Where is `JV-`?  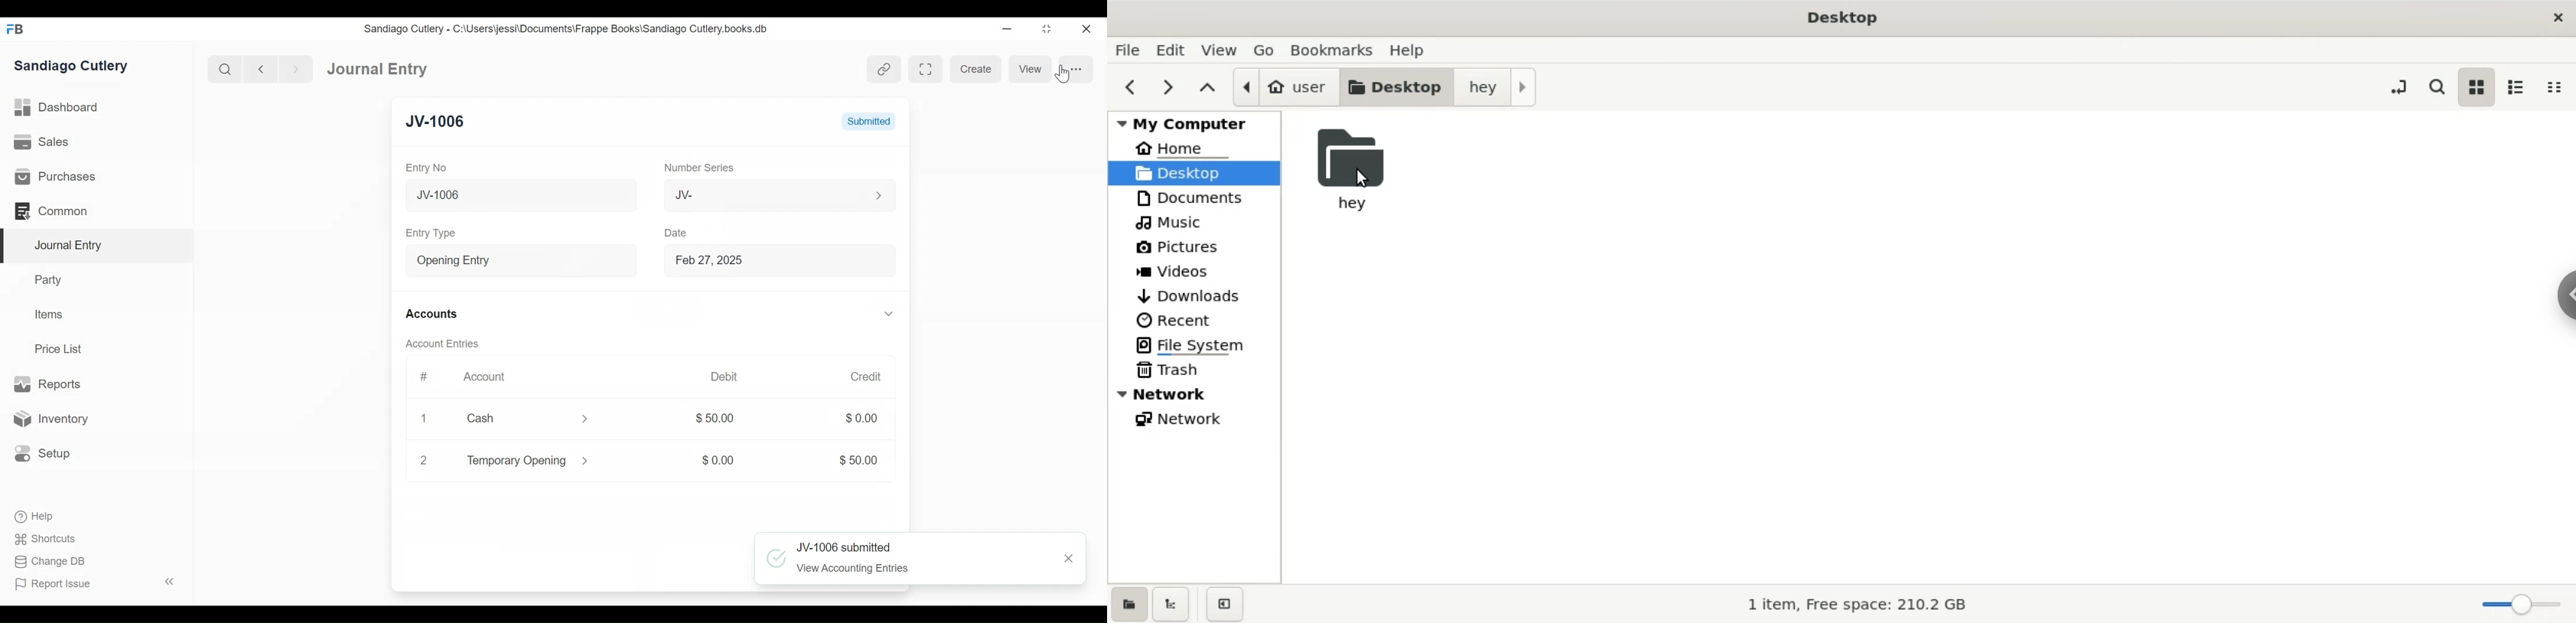 JV- is located at coordinates (753, 194).